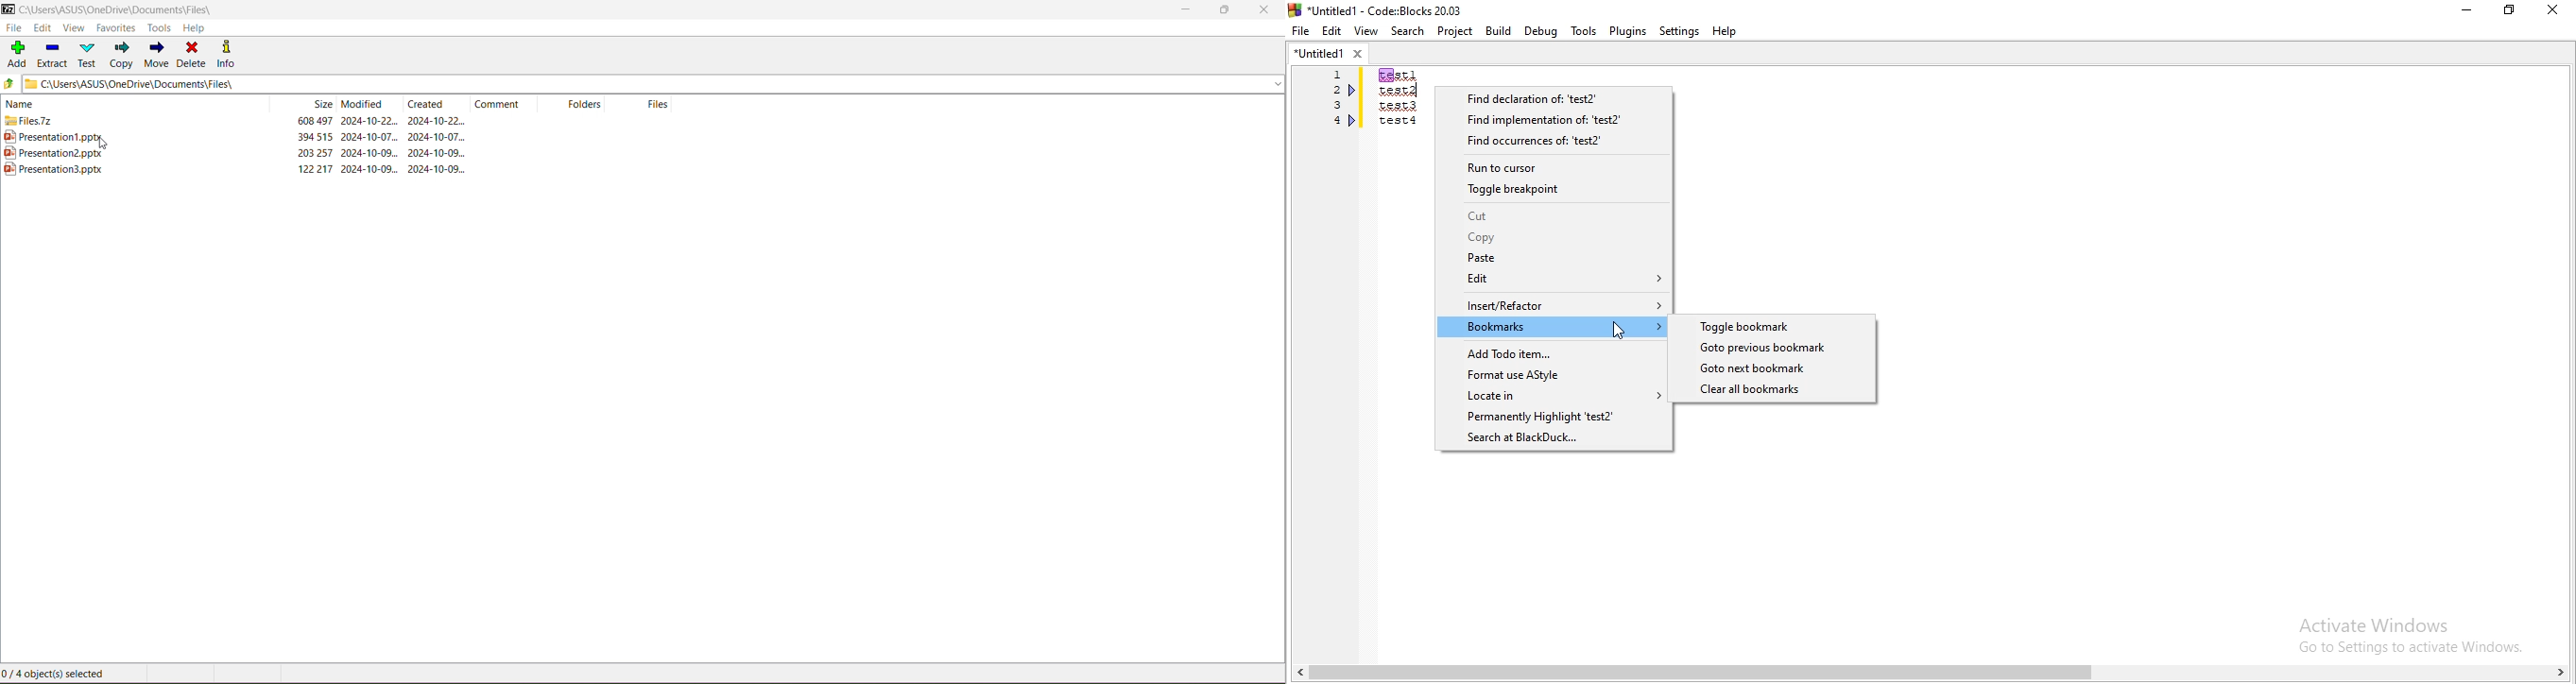 Image resolution: width=2576 pixels, height=700 pixels. What do you see at coordinates (54, 169) in the screenshot?
I see `presentation3.pptx` at bounding box center [54, 169].